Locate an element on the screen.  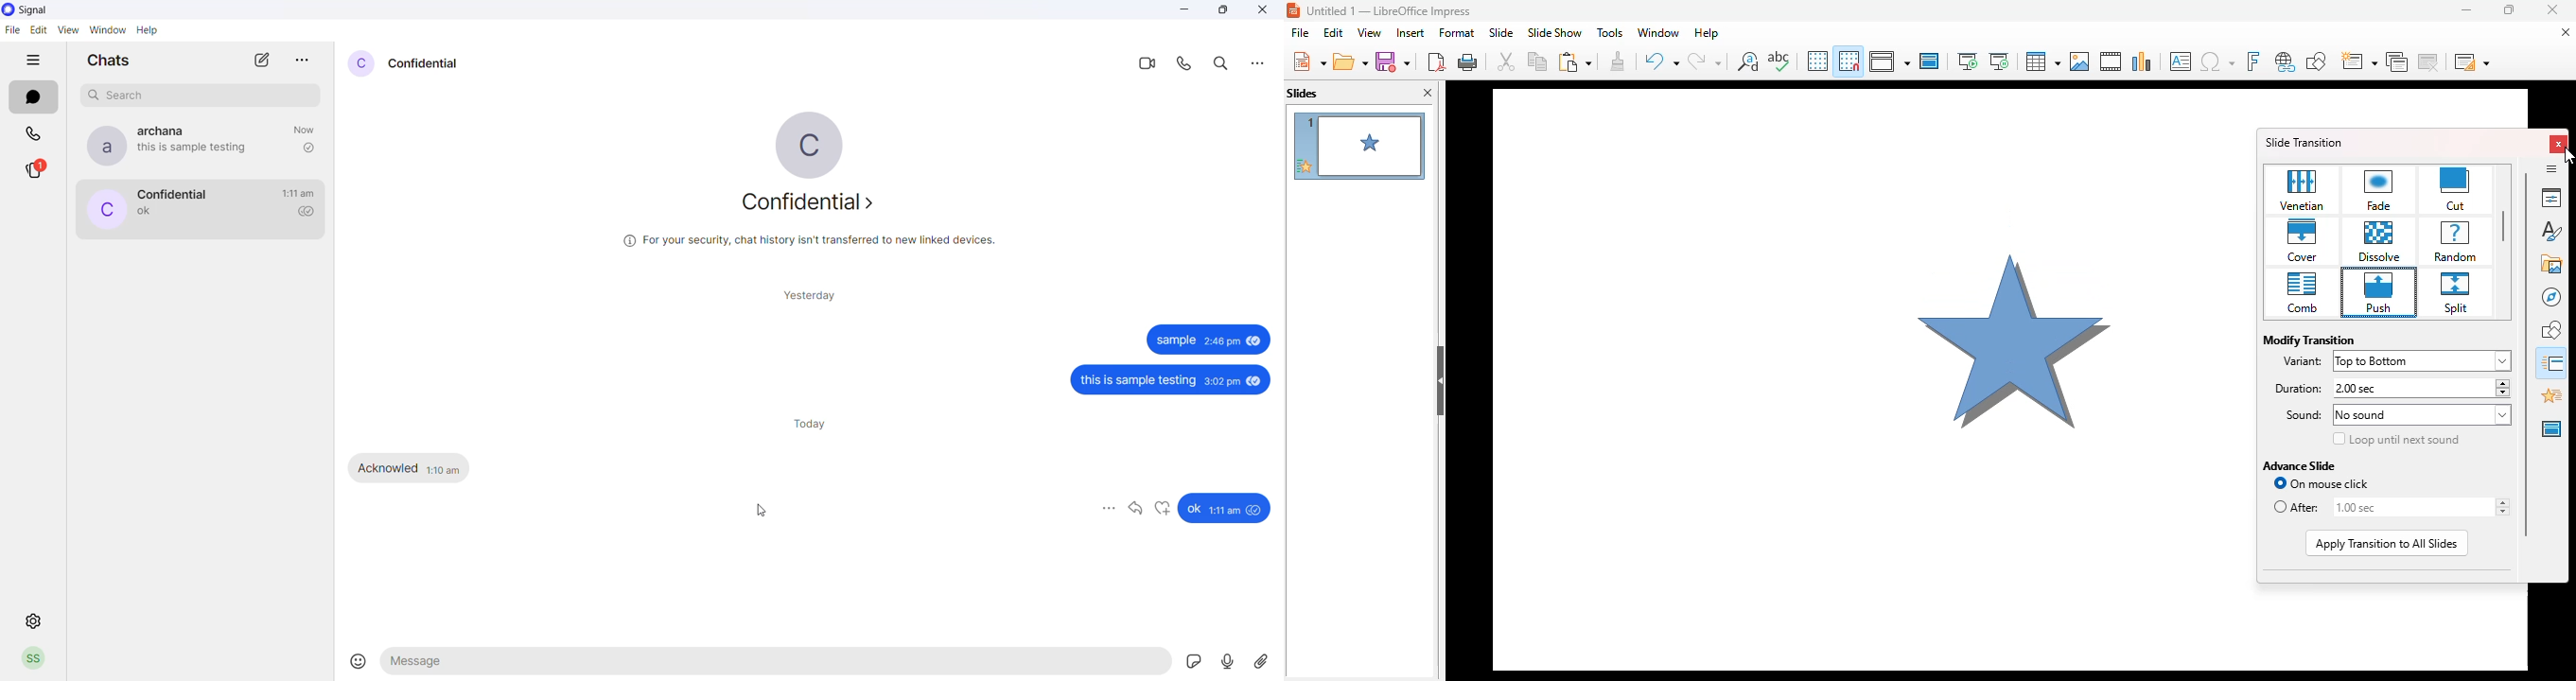
duplicate slide is located at coordinates (2397, 62).